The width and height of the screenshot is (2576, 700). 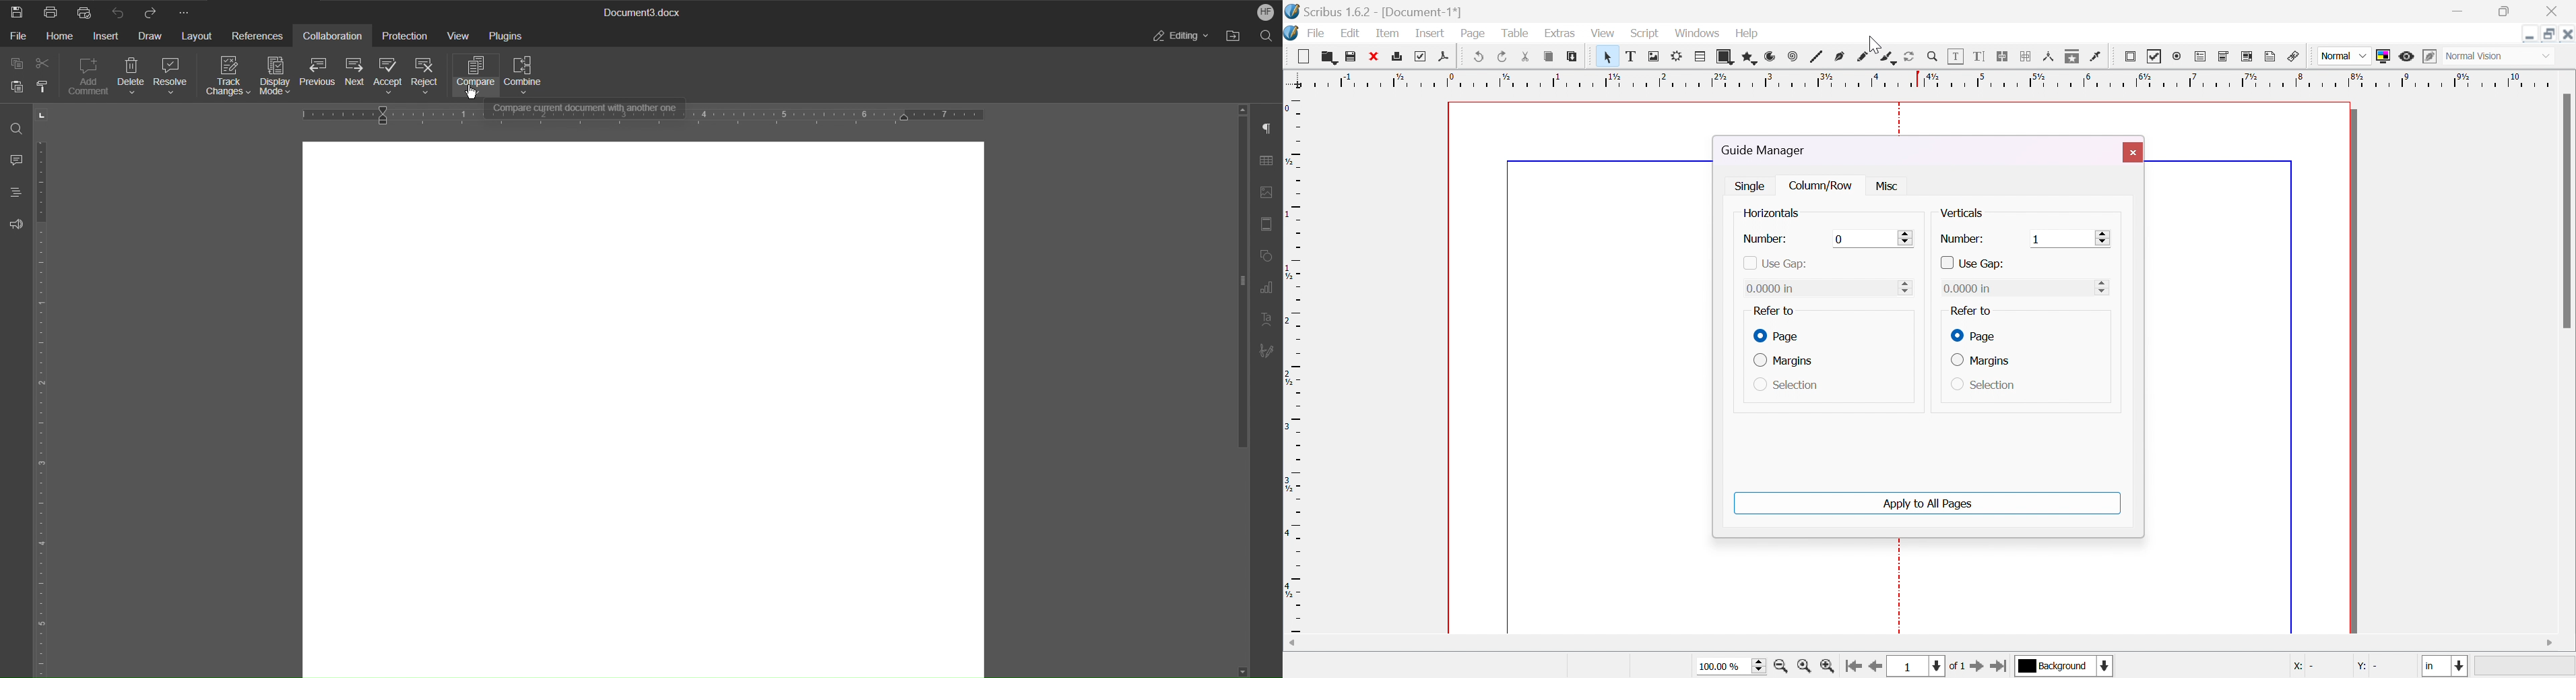 What do you see at coordinates (1388, 32) in the screenshot?
I see `item` at bounding box center [1388, 32].